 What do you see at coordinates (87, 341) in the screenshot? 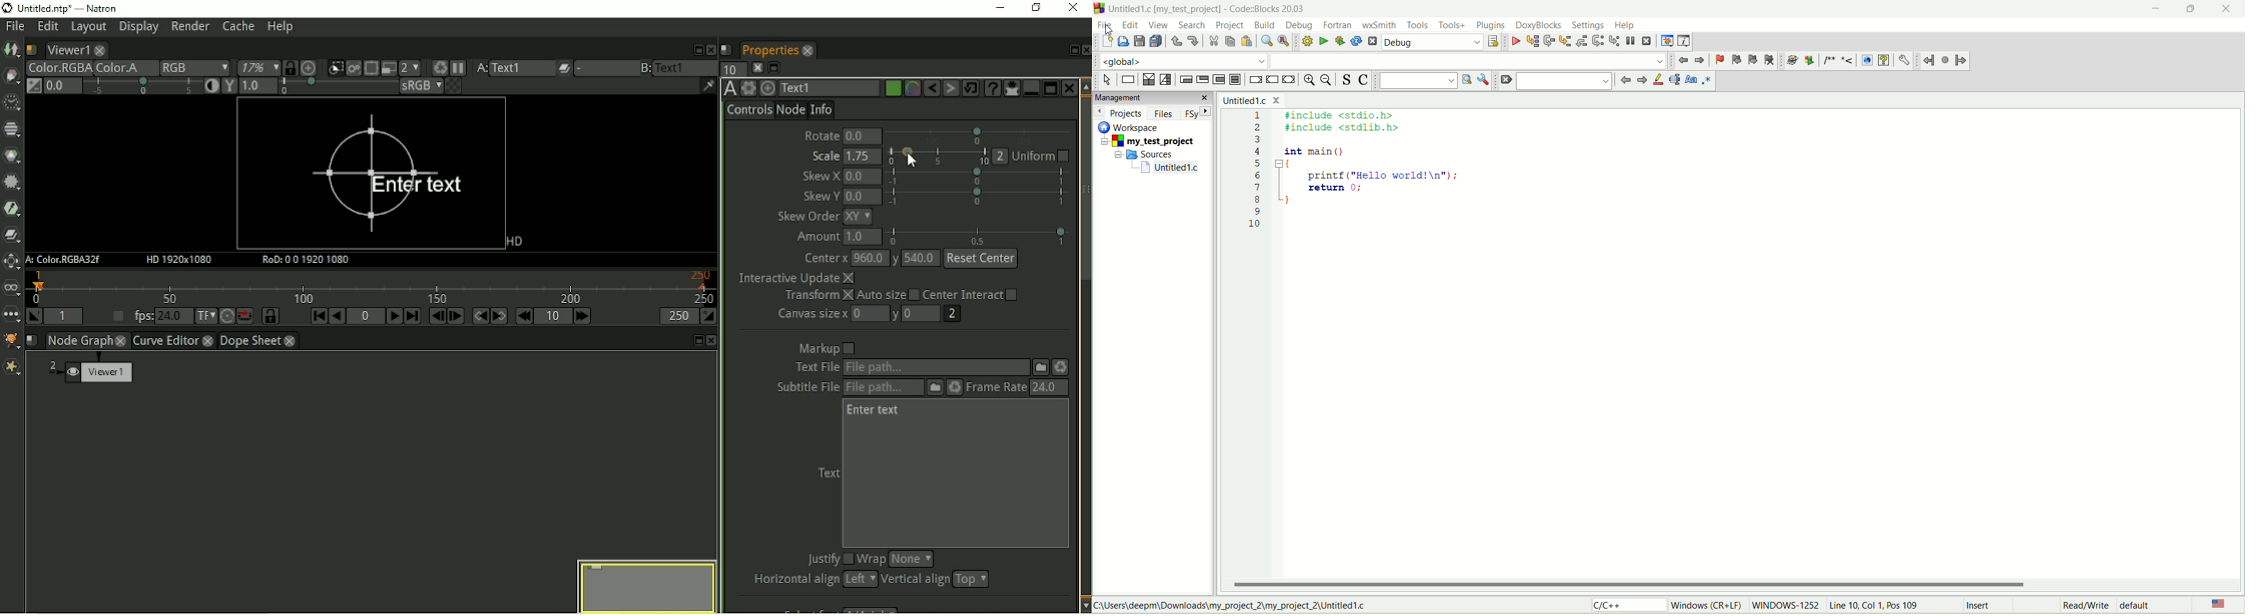
I see `Node graph` at bounding box center [87, 341].